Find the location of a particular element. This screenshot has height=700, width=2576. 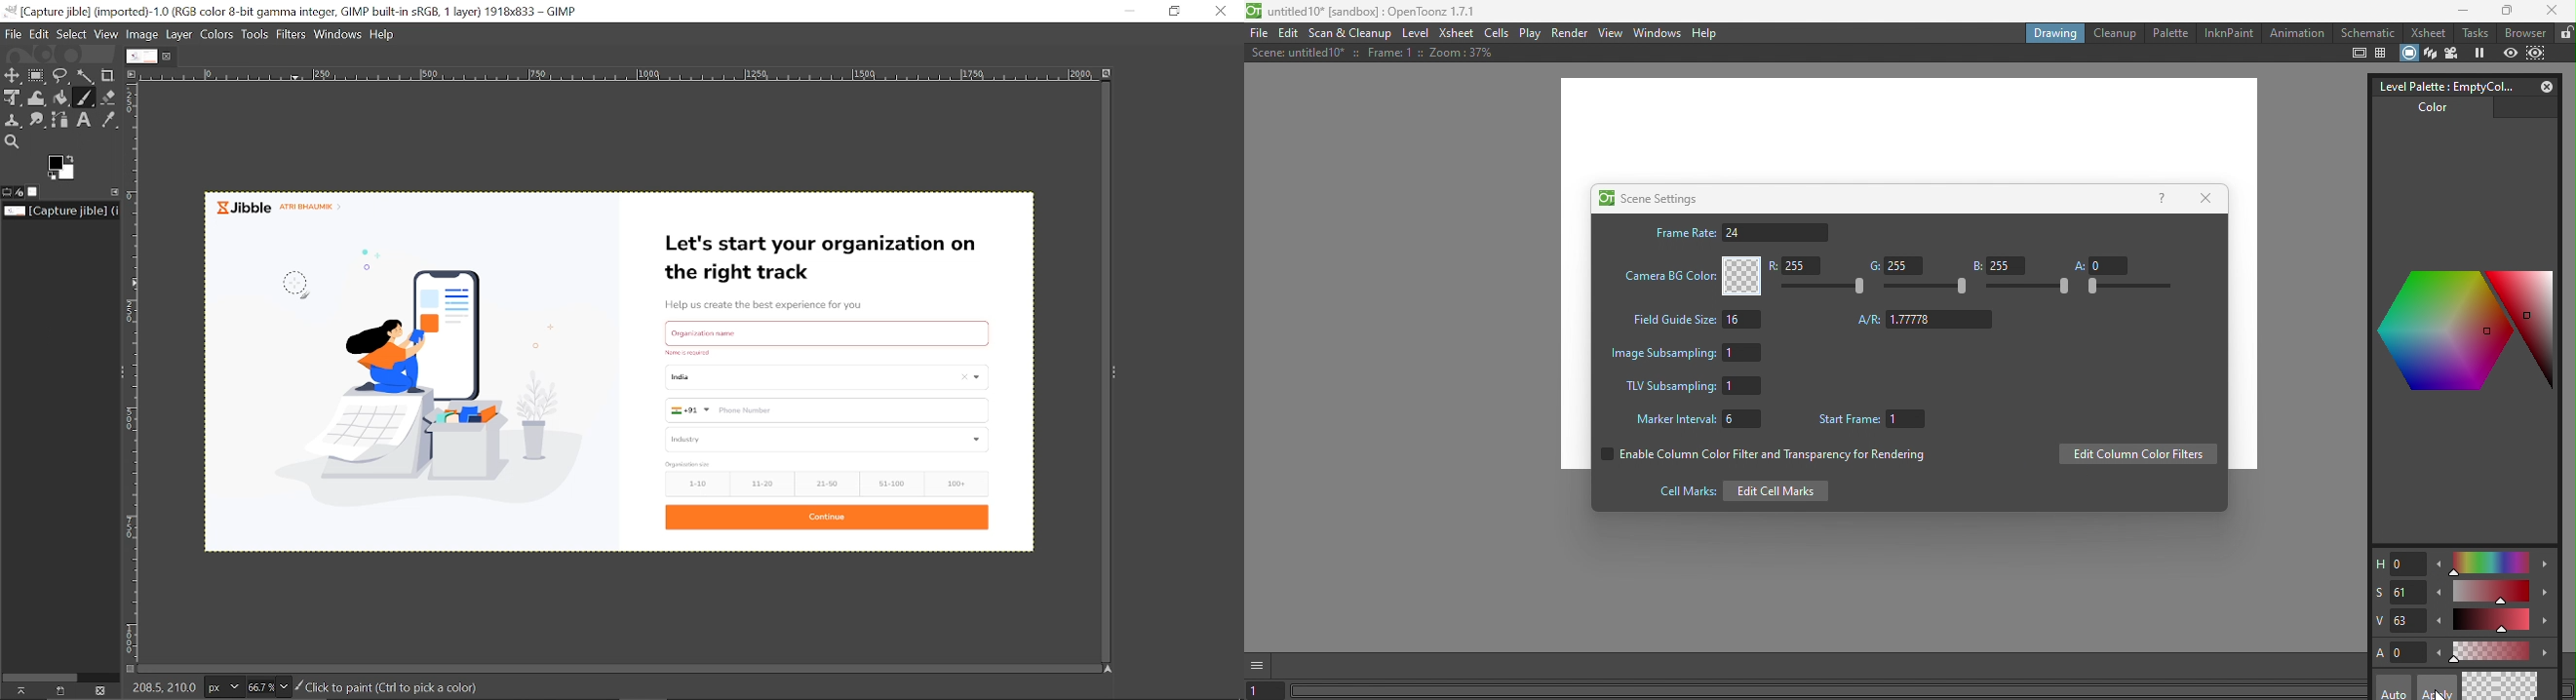

Raise this images displays is located at coordinates (18, 690).